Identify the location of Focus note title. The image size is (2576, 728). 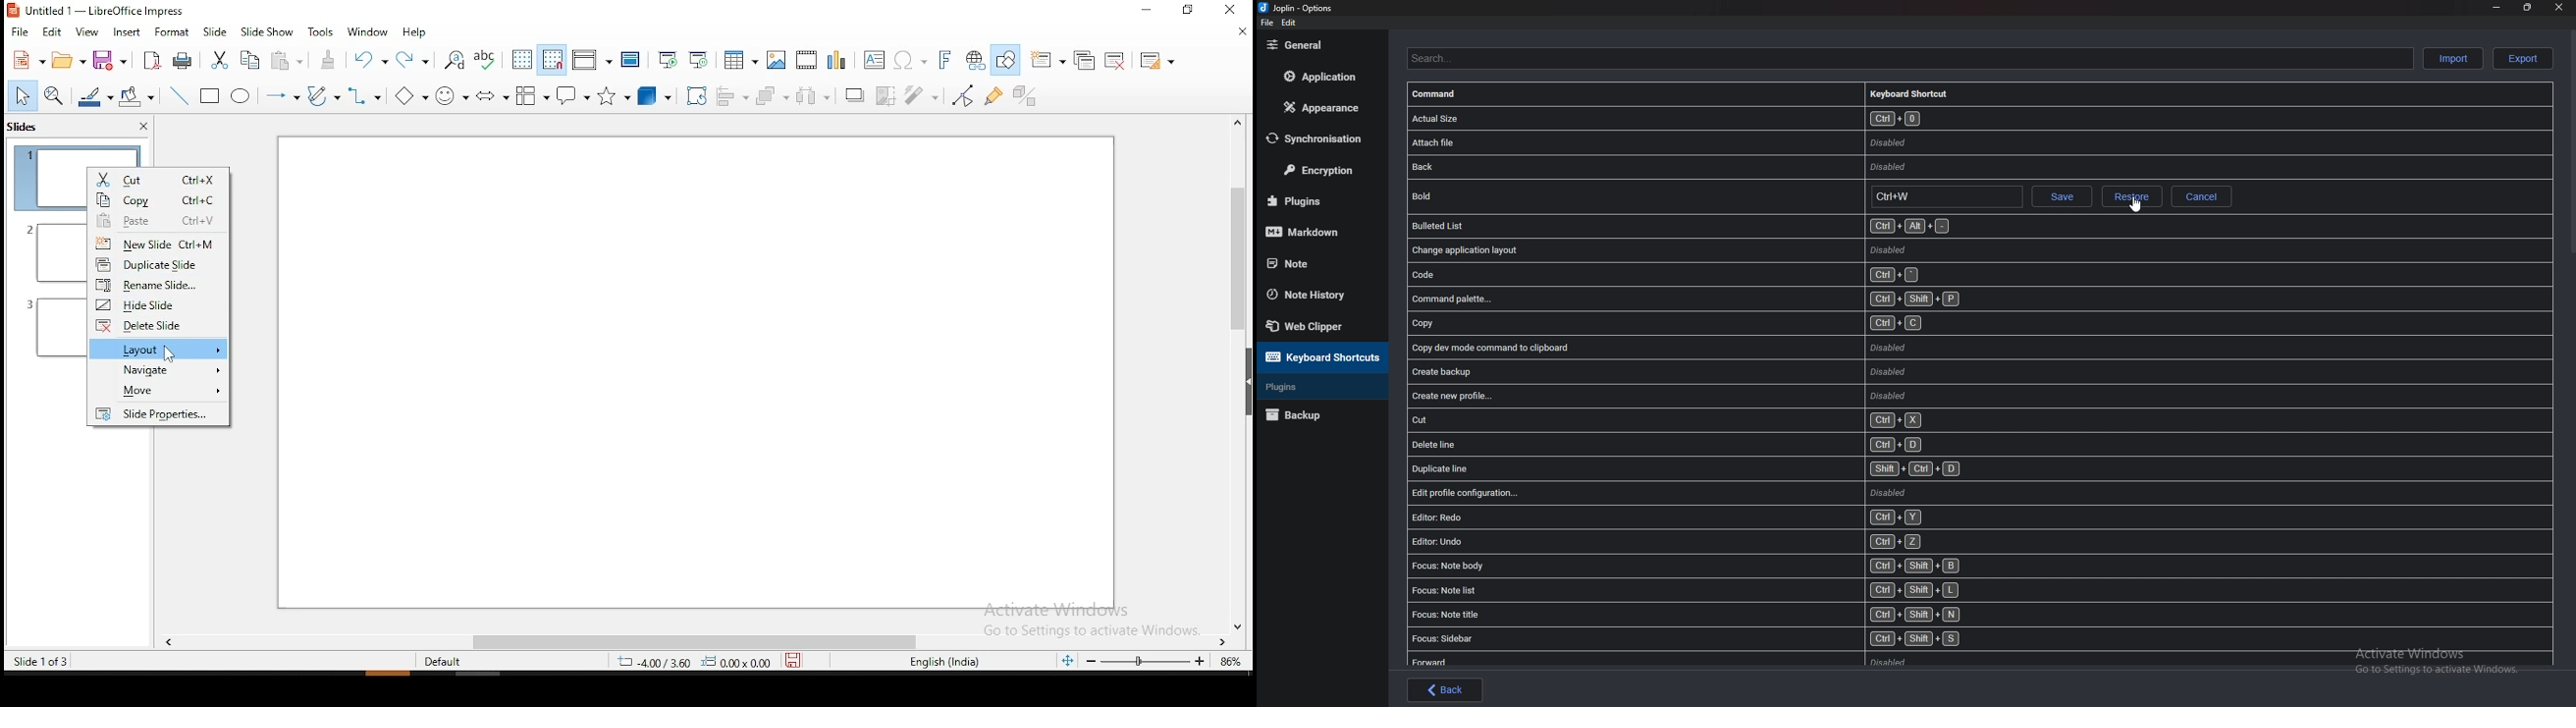
(1686, 613).